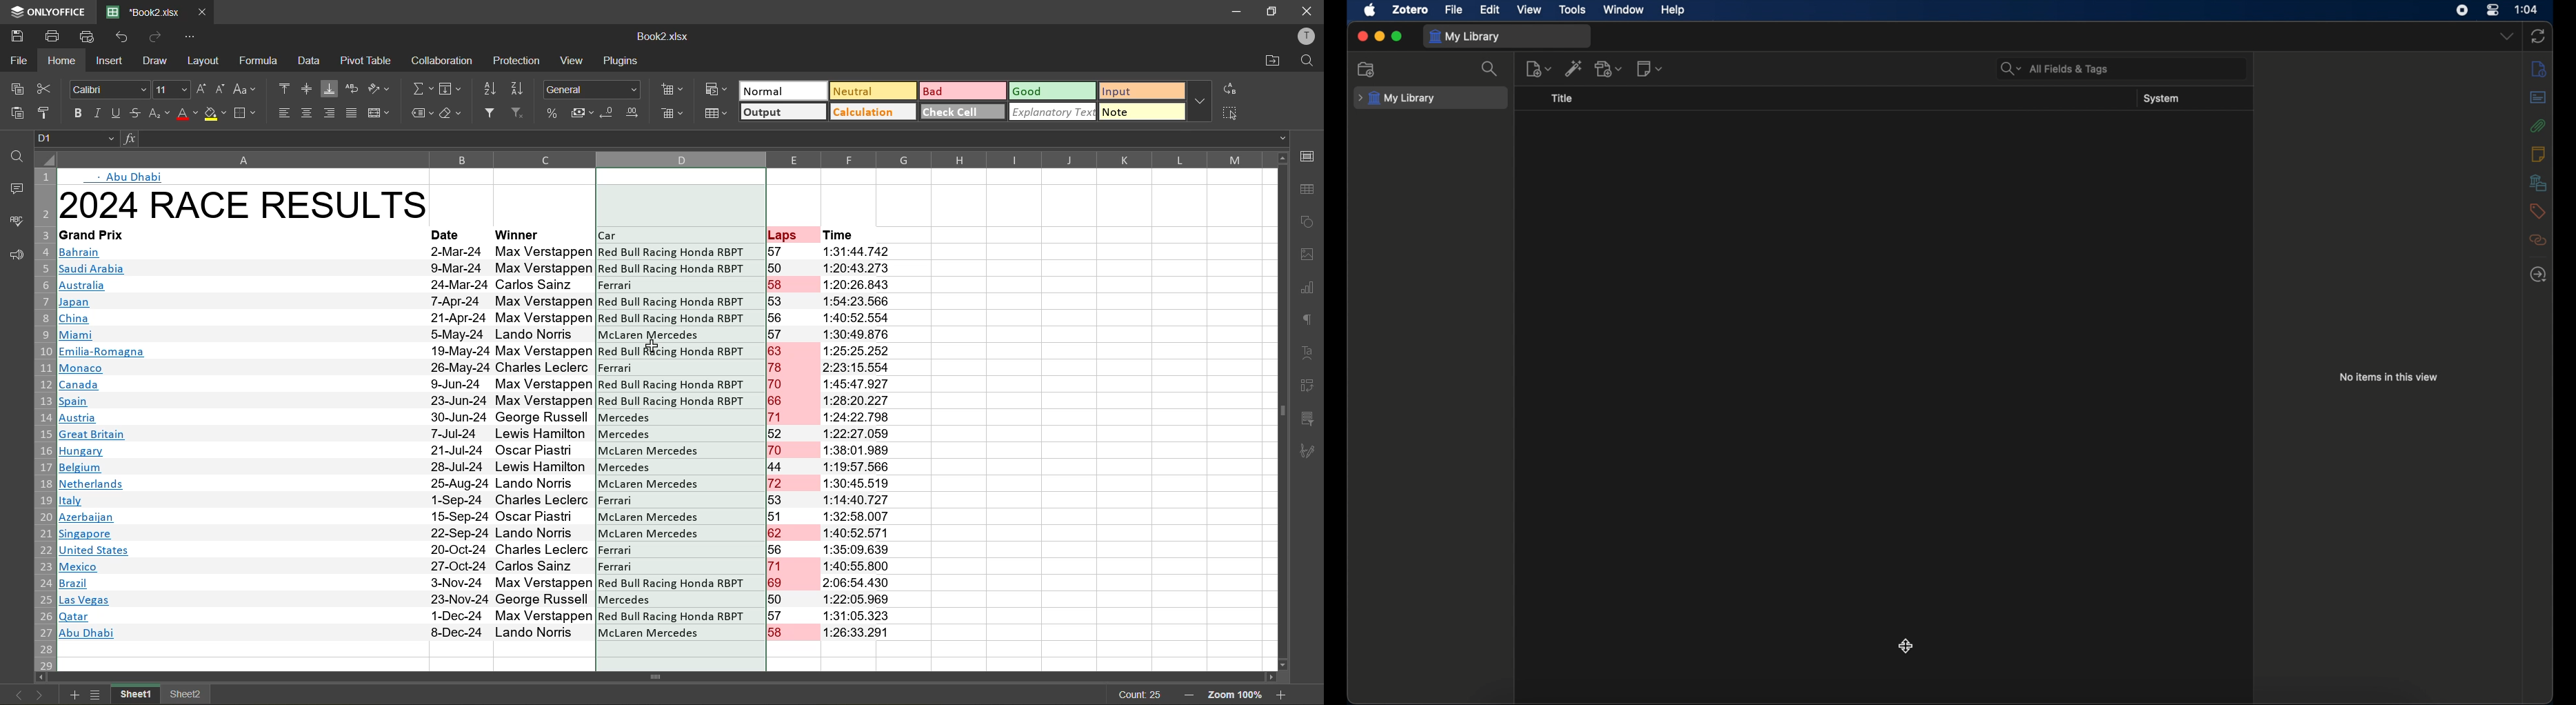 Image resolution: width=2576 pixels, height=728 pixels. Describe the element at coordinates (1610, 70) in the screenshot. I see `add attachments` at that location.